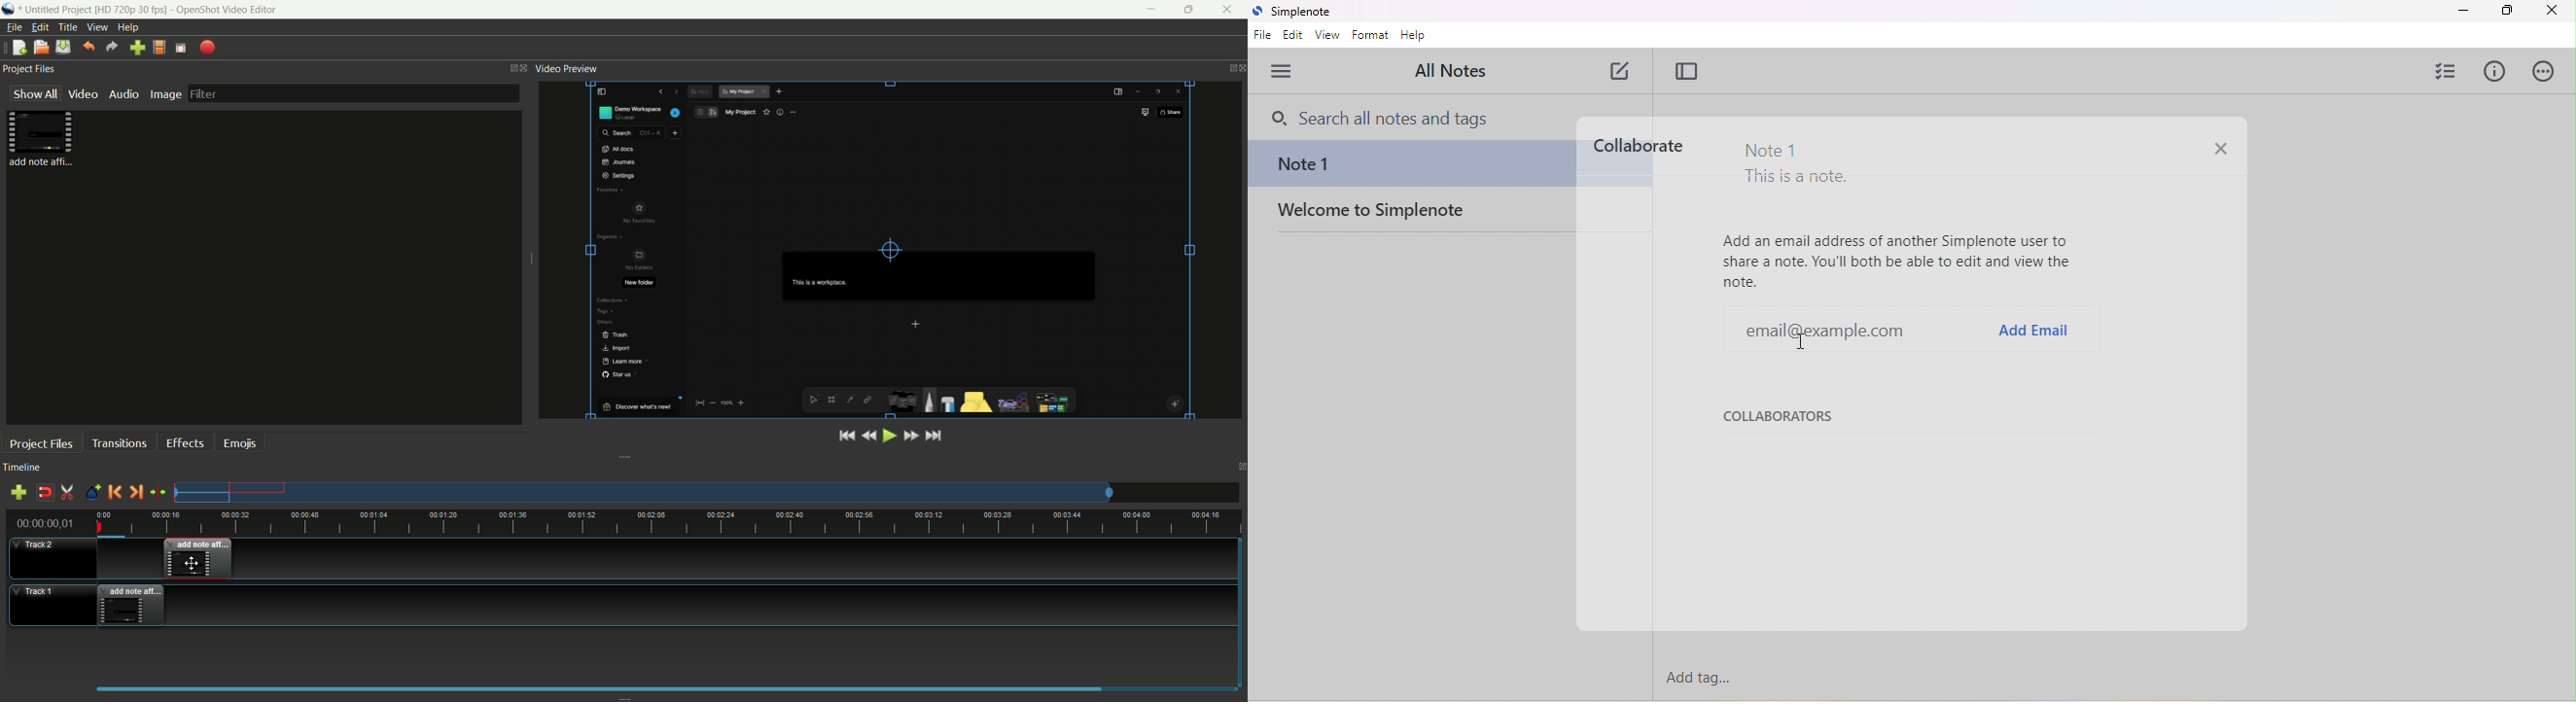 Image resolution: width=2576 pixels, height=728 pixels. What do you see at coordinates (137, 48) in the screenshot?
I see `import files` at bounding box center [137, 48].